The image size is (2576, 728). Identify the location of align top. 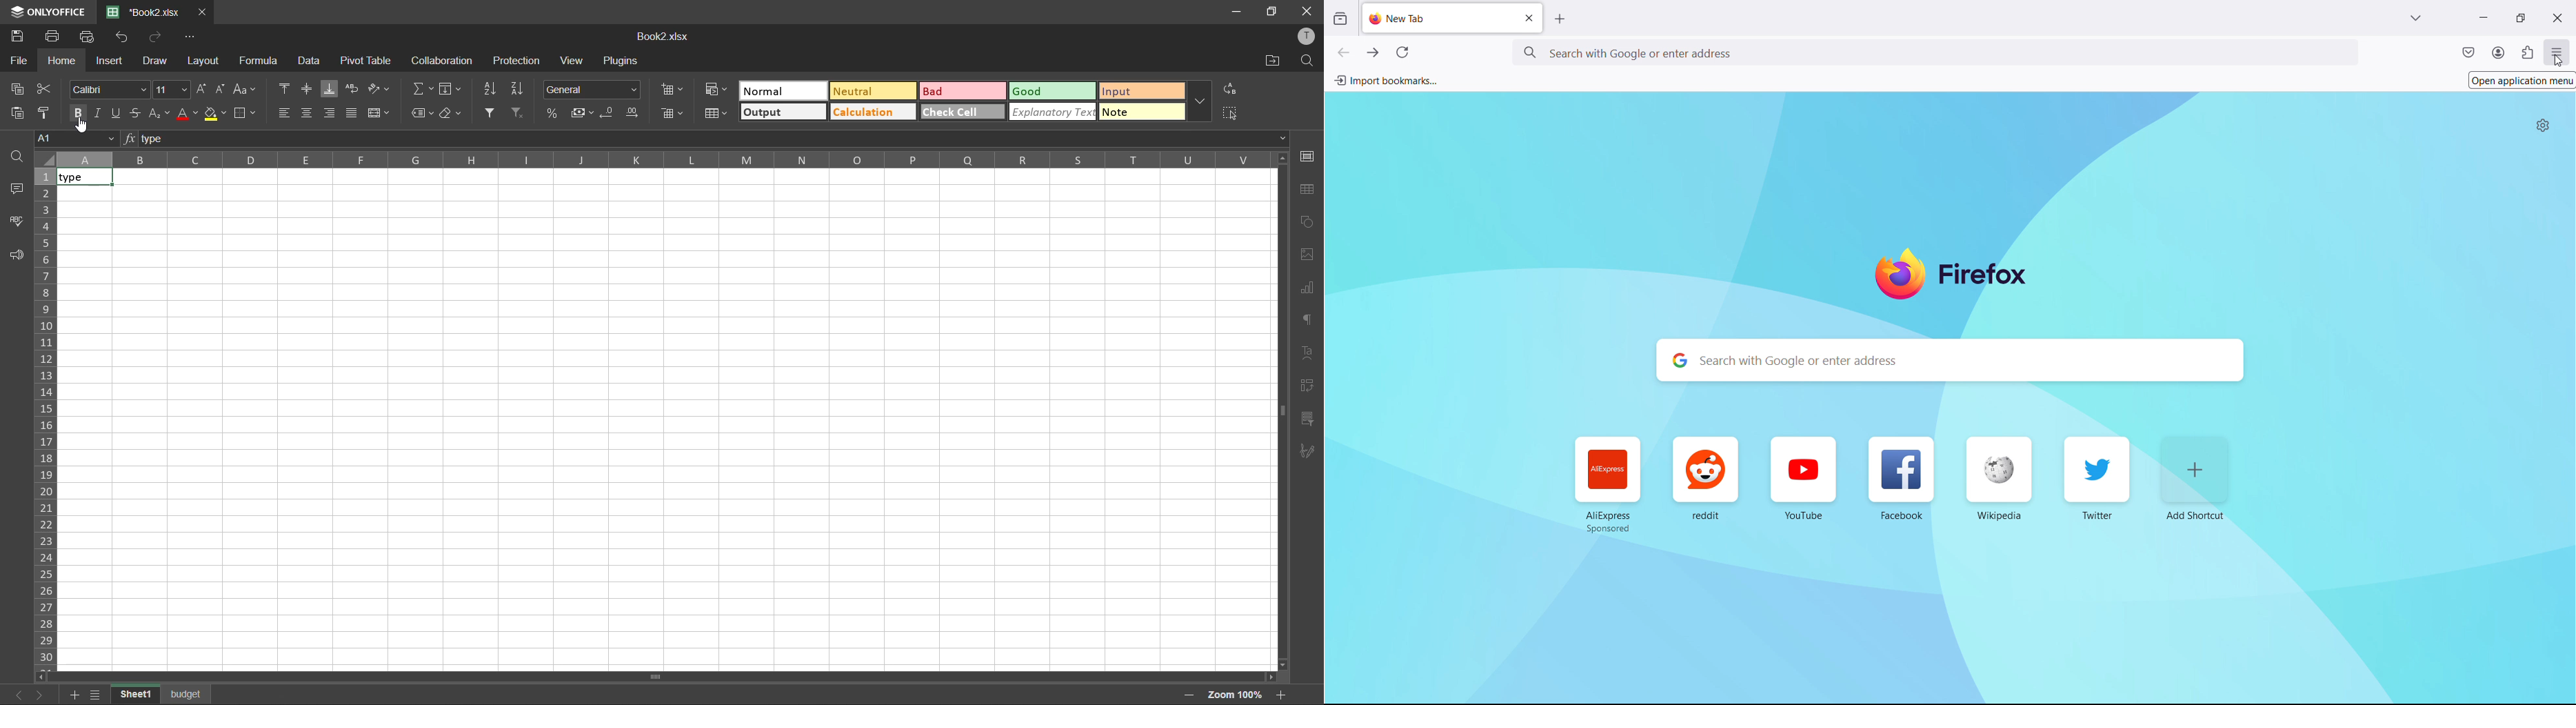
(285, 89).